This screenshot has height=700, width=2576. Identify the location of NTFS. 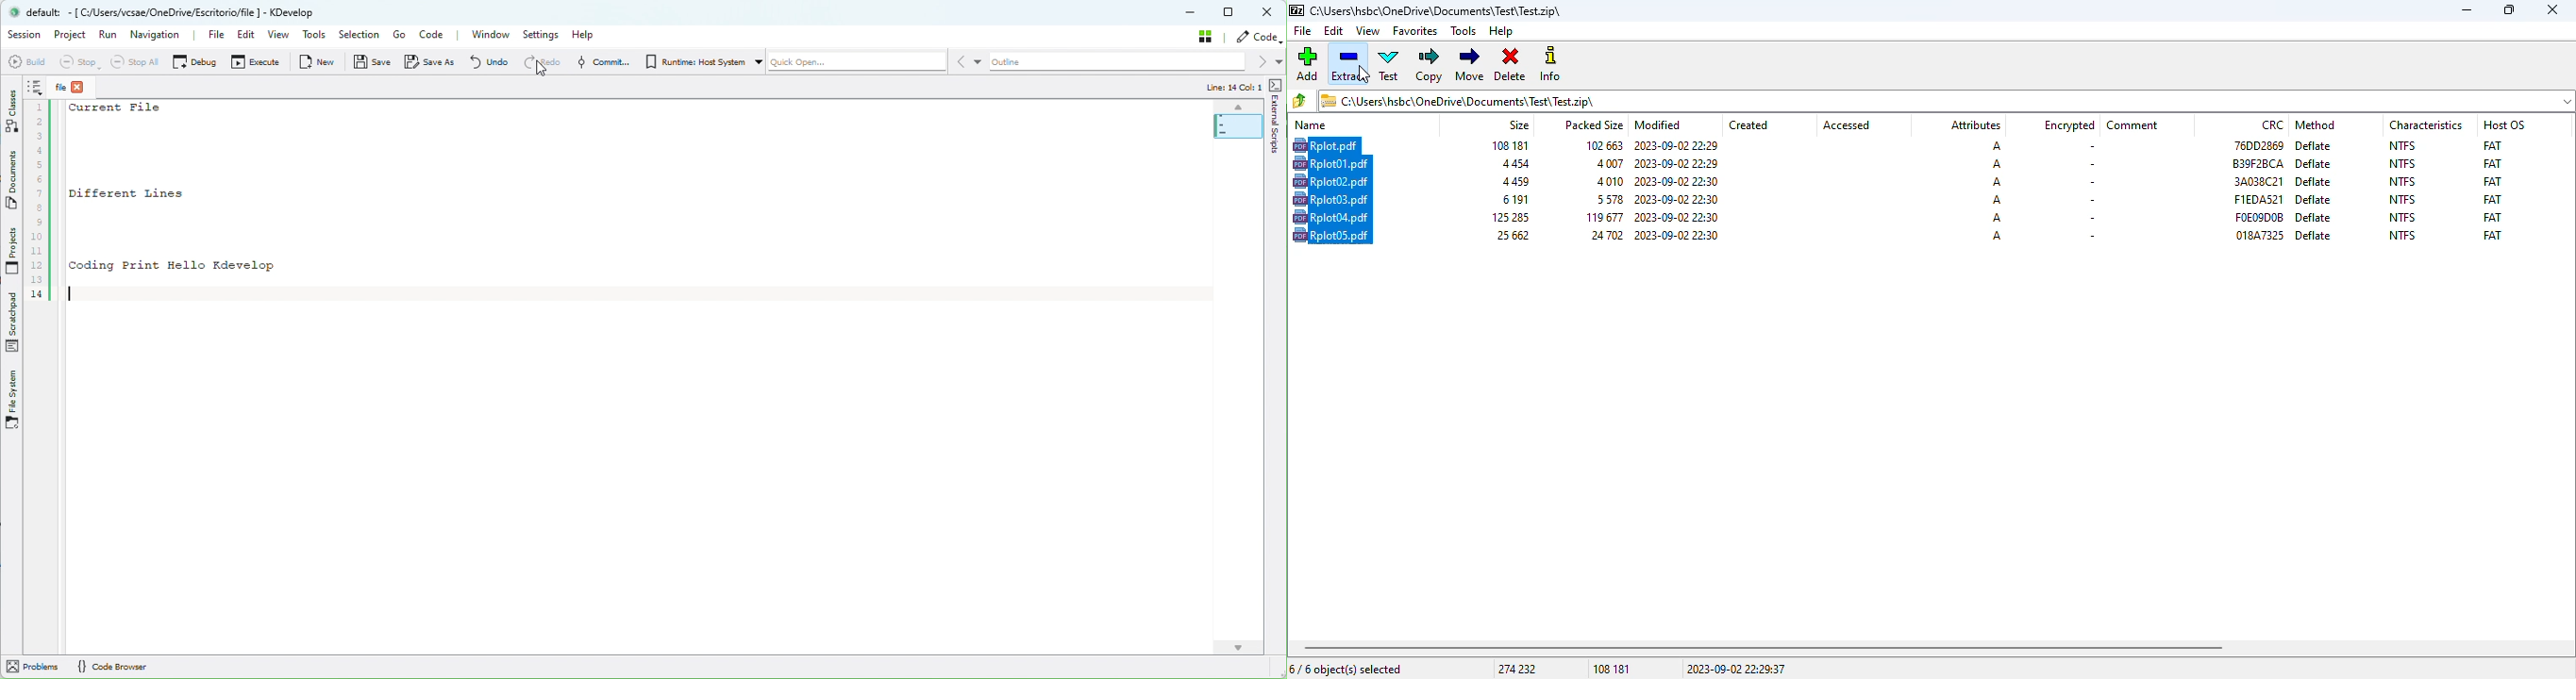
(2403, 217).